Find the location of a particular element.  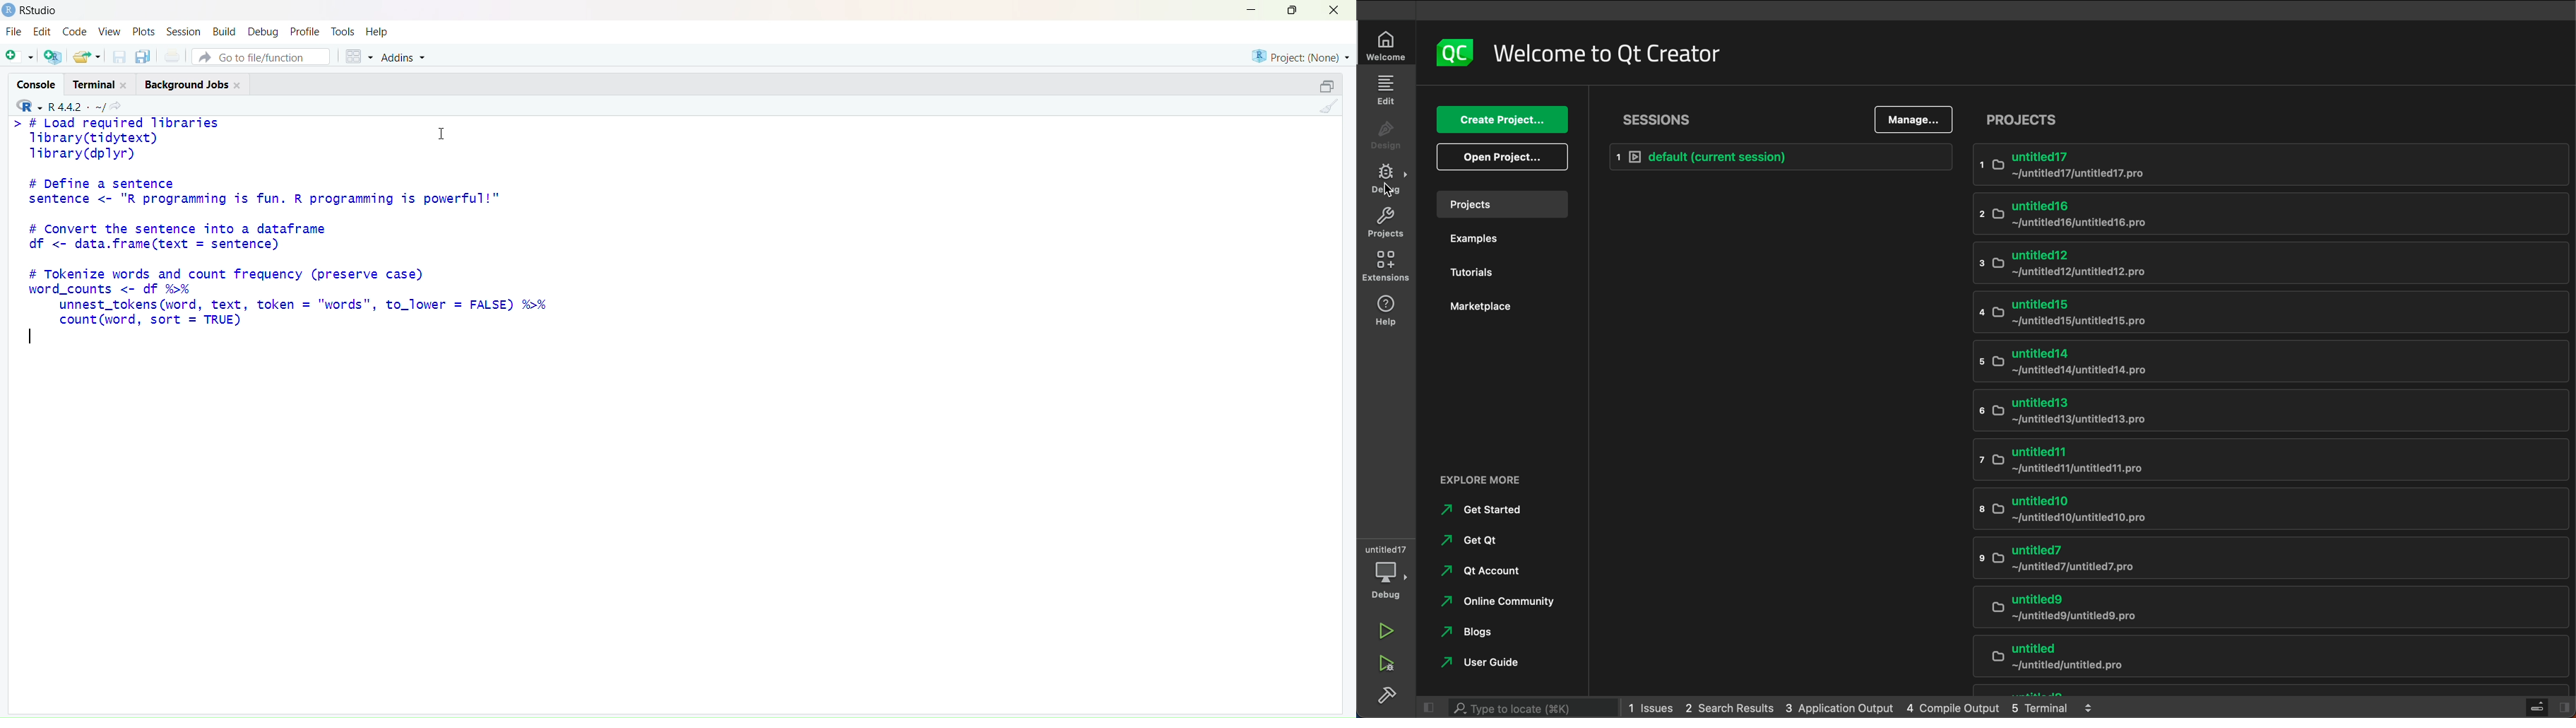

save all open documents is located at coordinates (145, 57).